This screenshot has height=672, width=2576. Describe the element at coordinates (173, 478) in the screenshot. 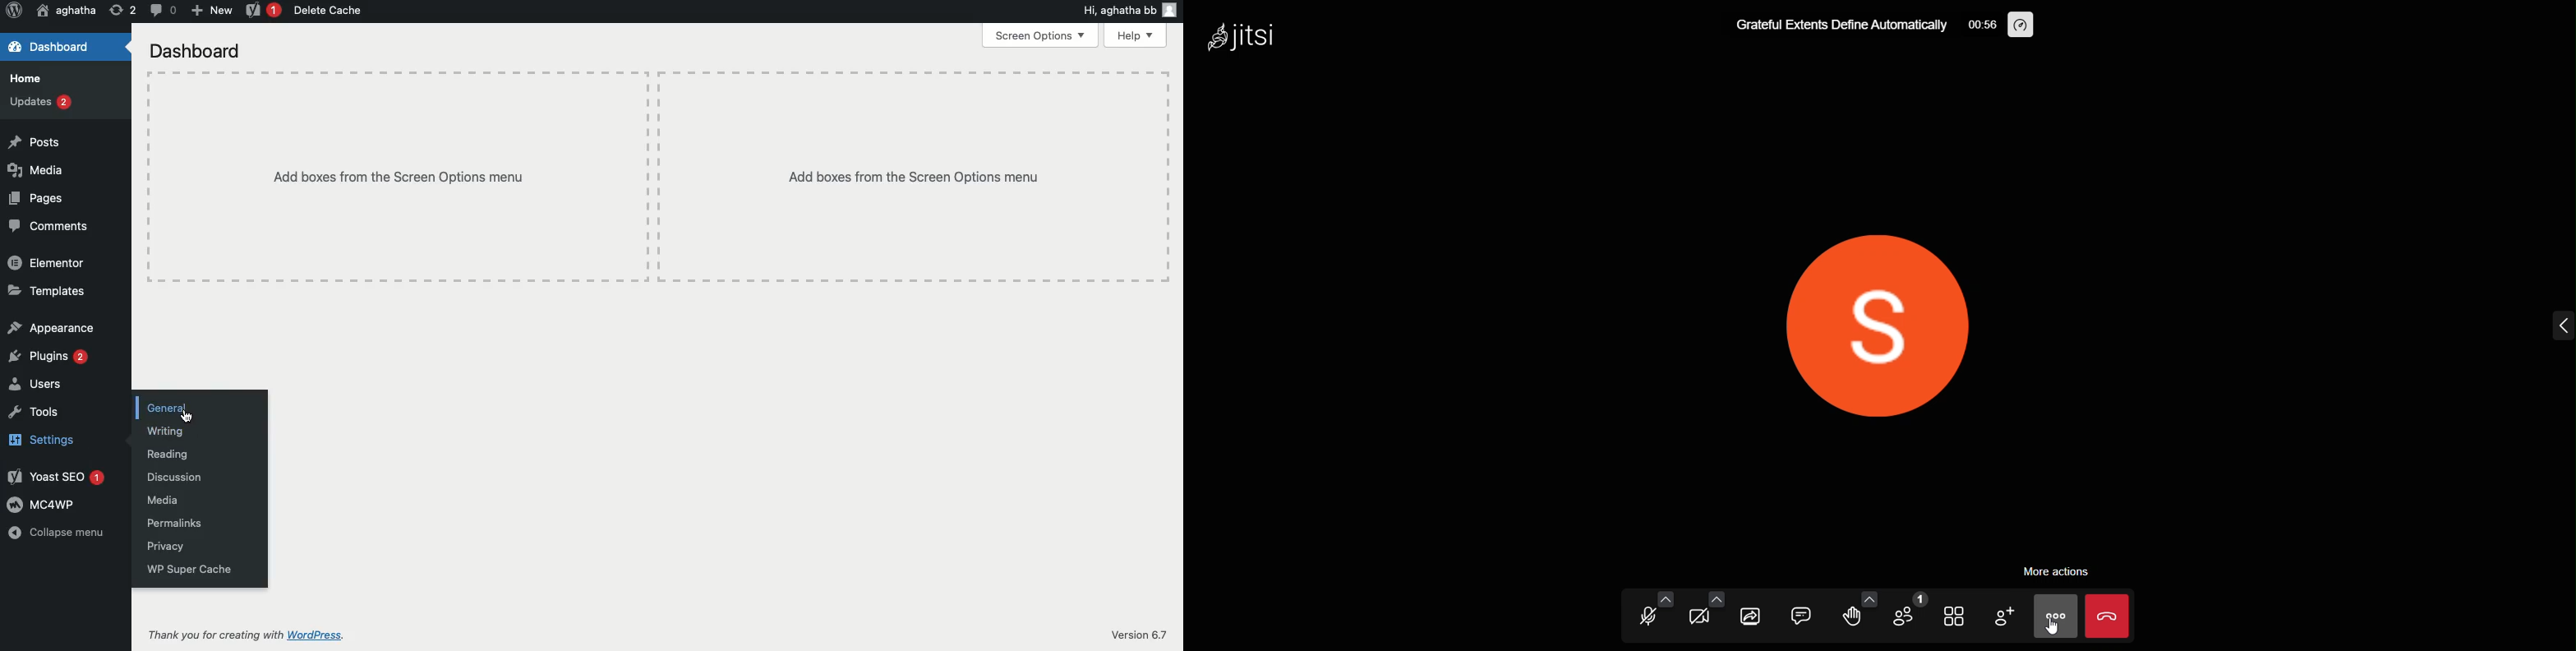

I see `Discussion` at that location.